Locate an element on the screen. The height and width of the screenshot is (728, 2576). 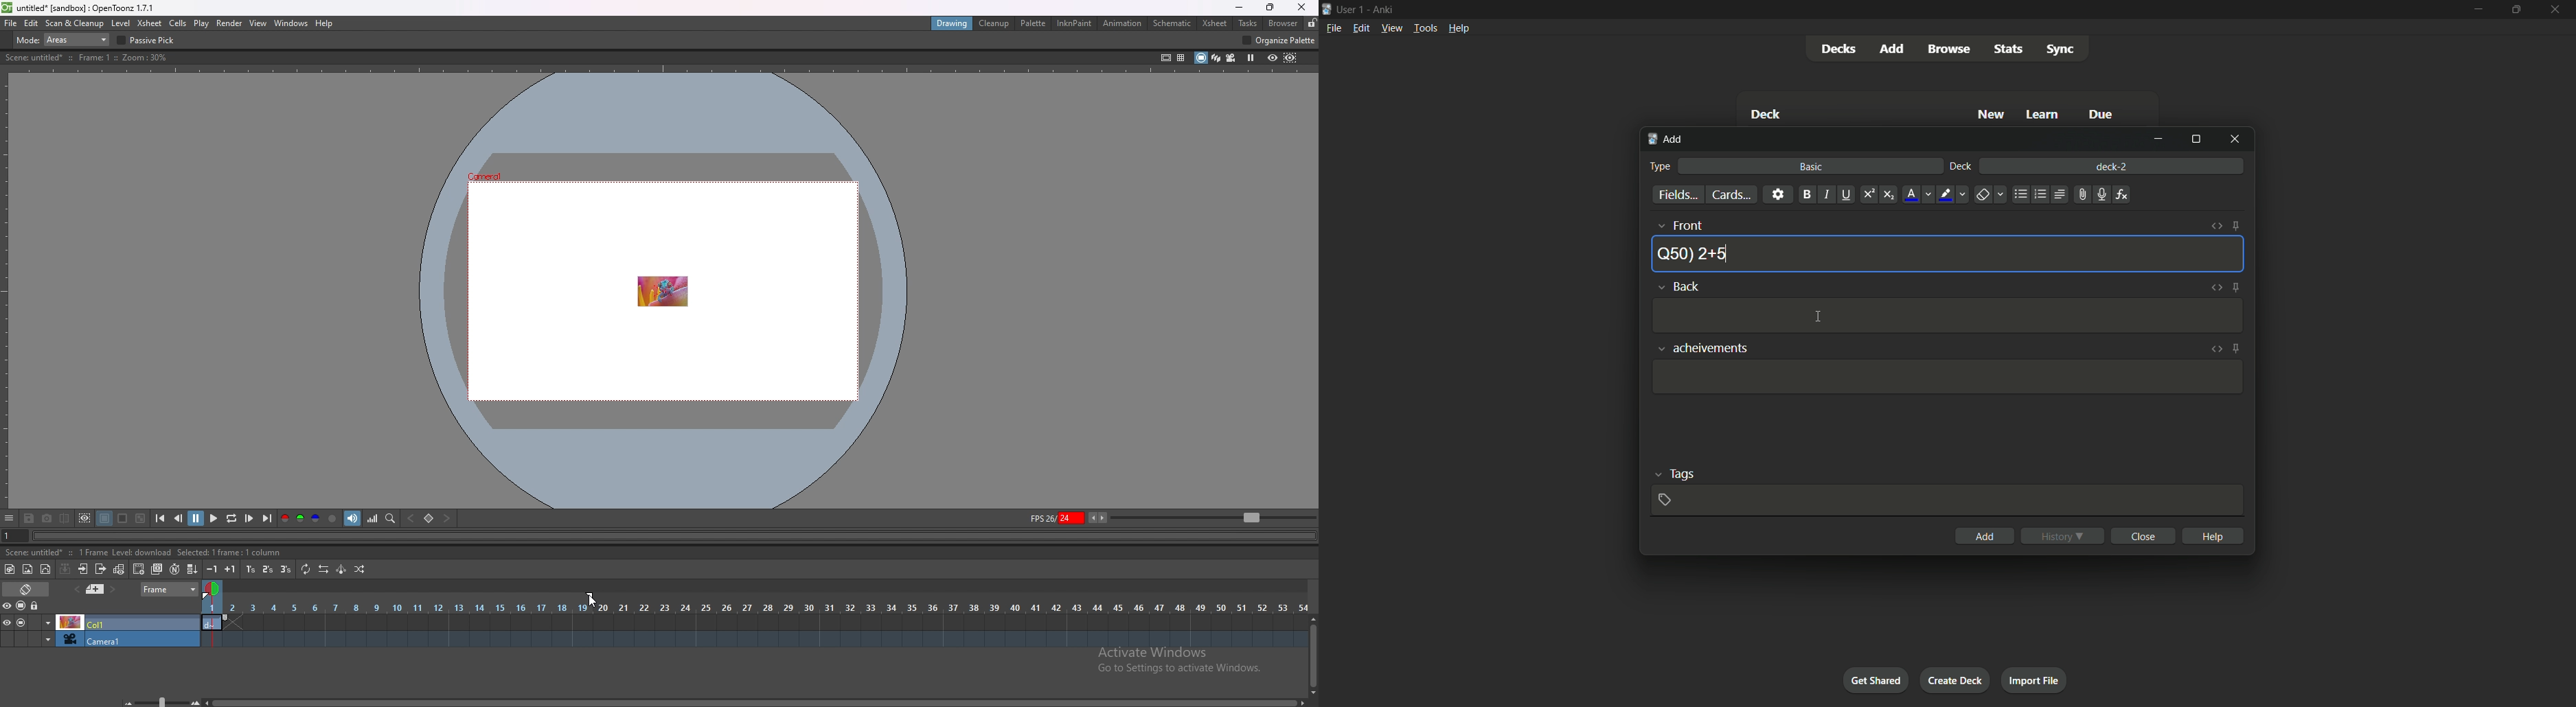
remove formatting is located at coordinates (1992, 195).